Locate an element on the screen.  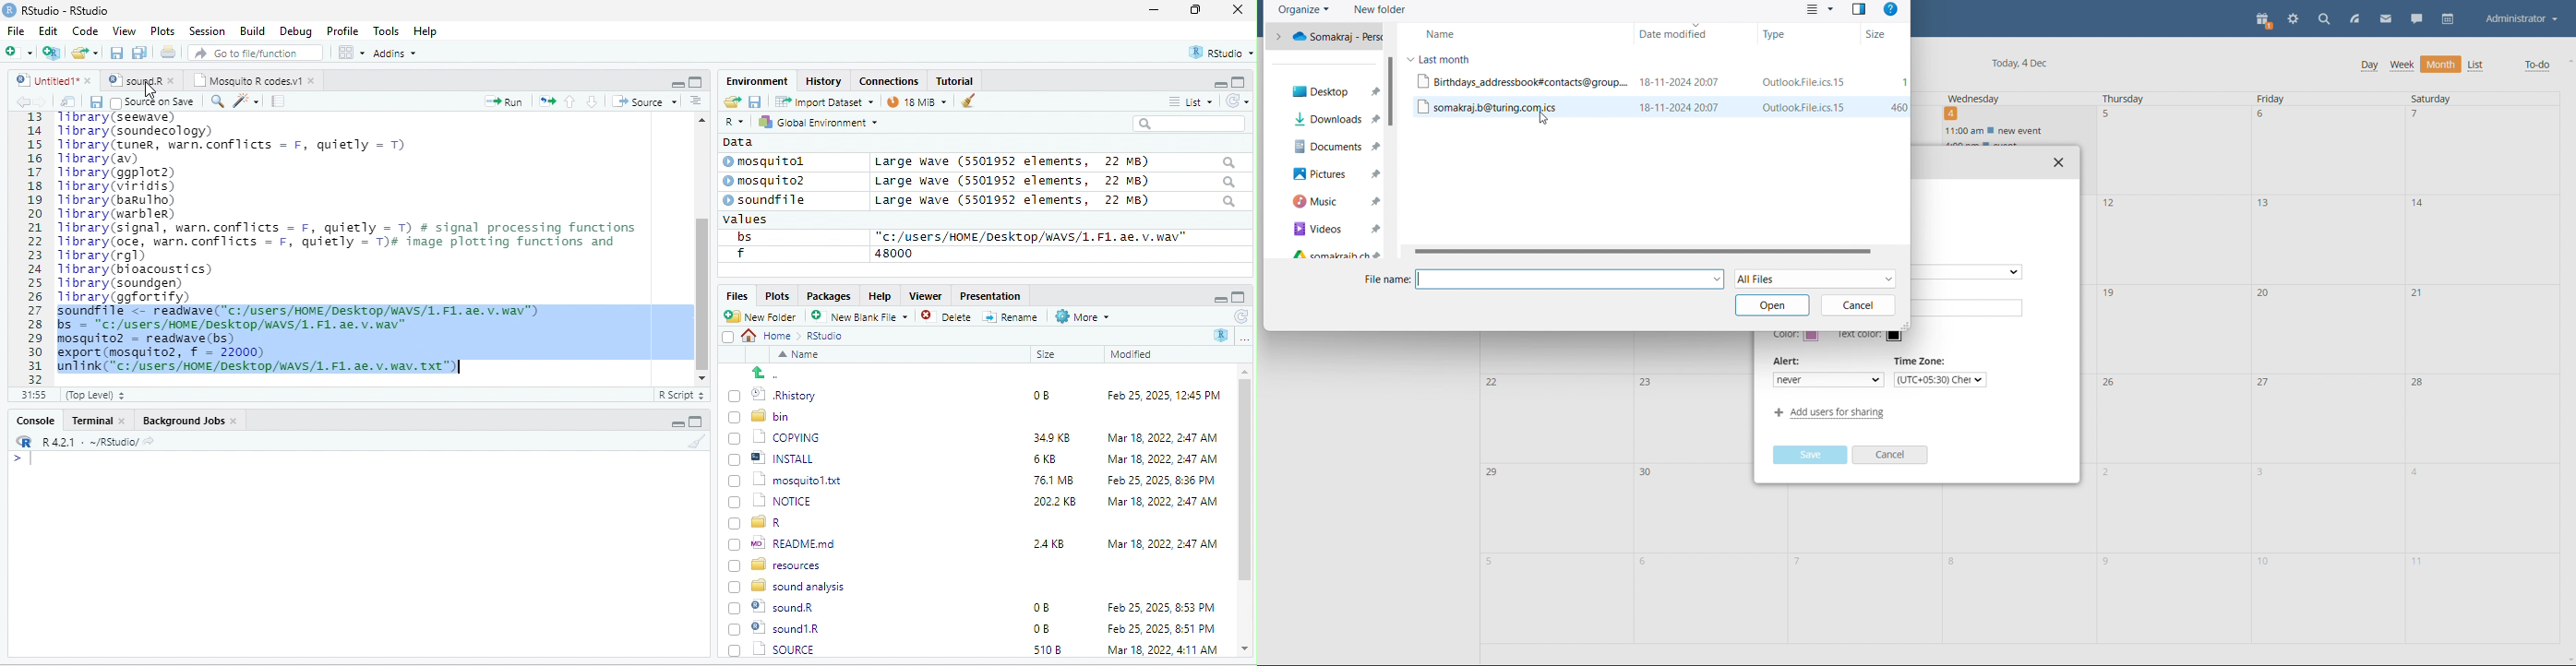
open is located at coordinates (731, 102).